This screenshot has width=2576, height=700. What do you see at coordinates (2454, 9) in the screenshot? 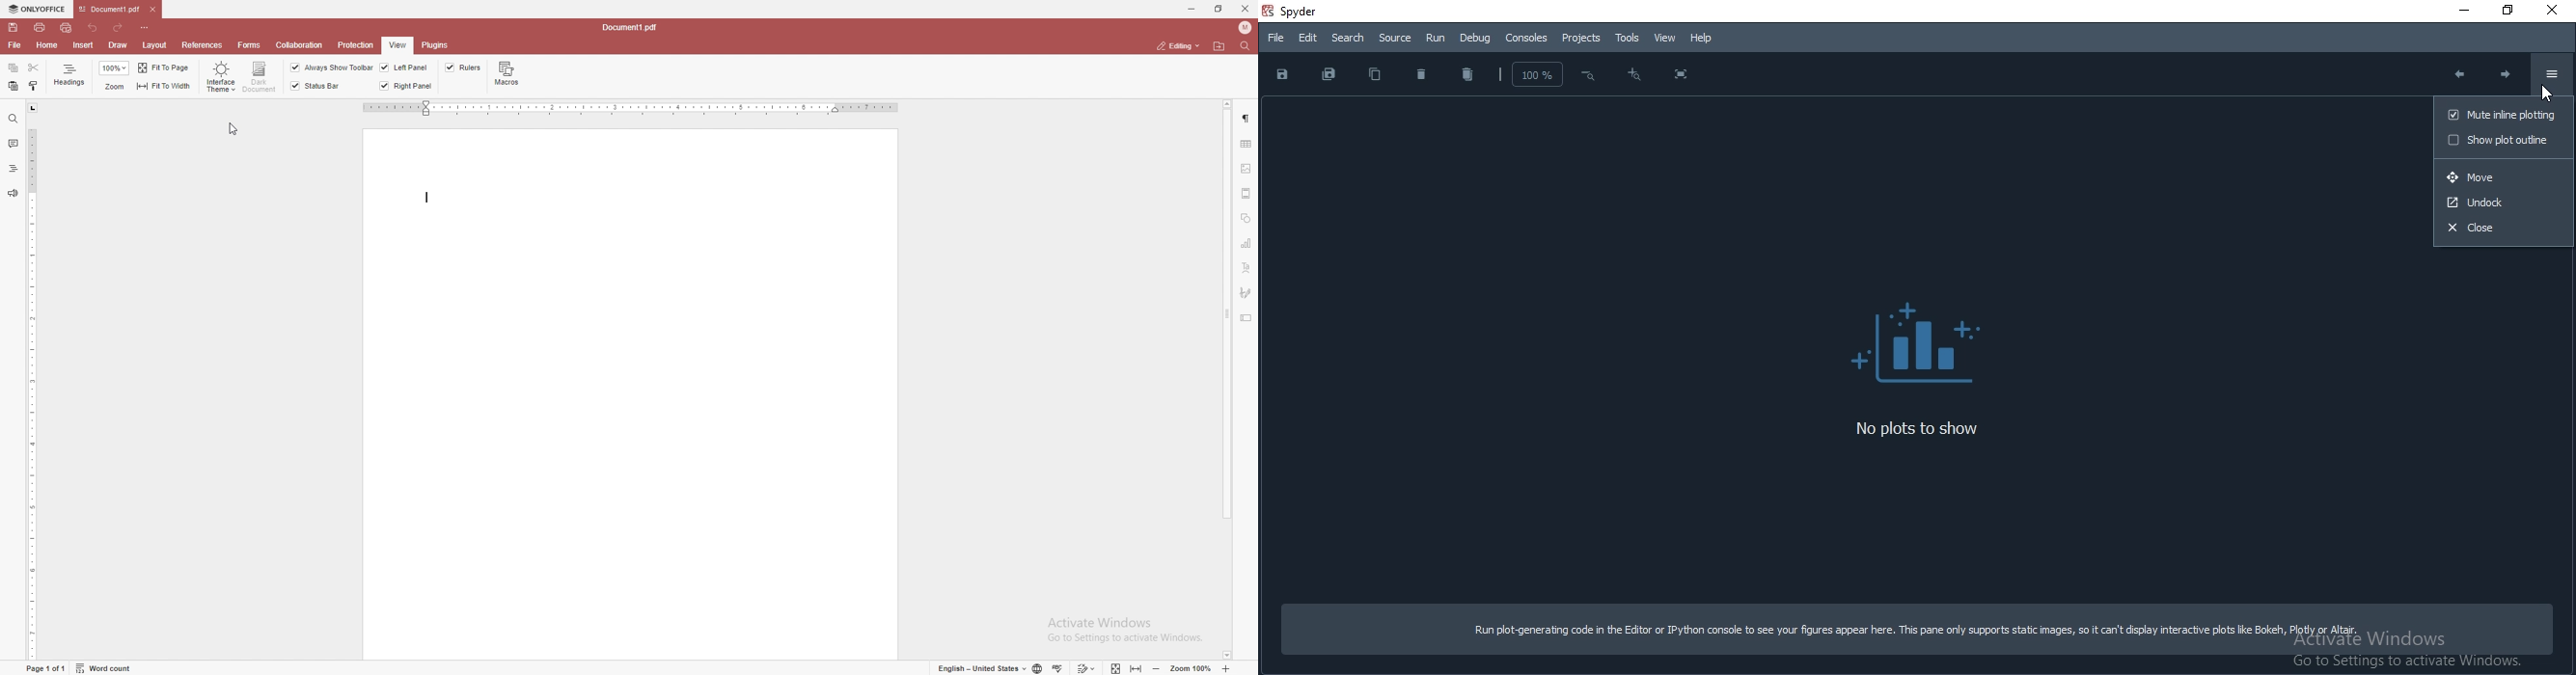
I see `minimise` at bounding box center [2454, 9].